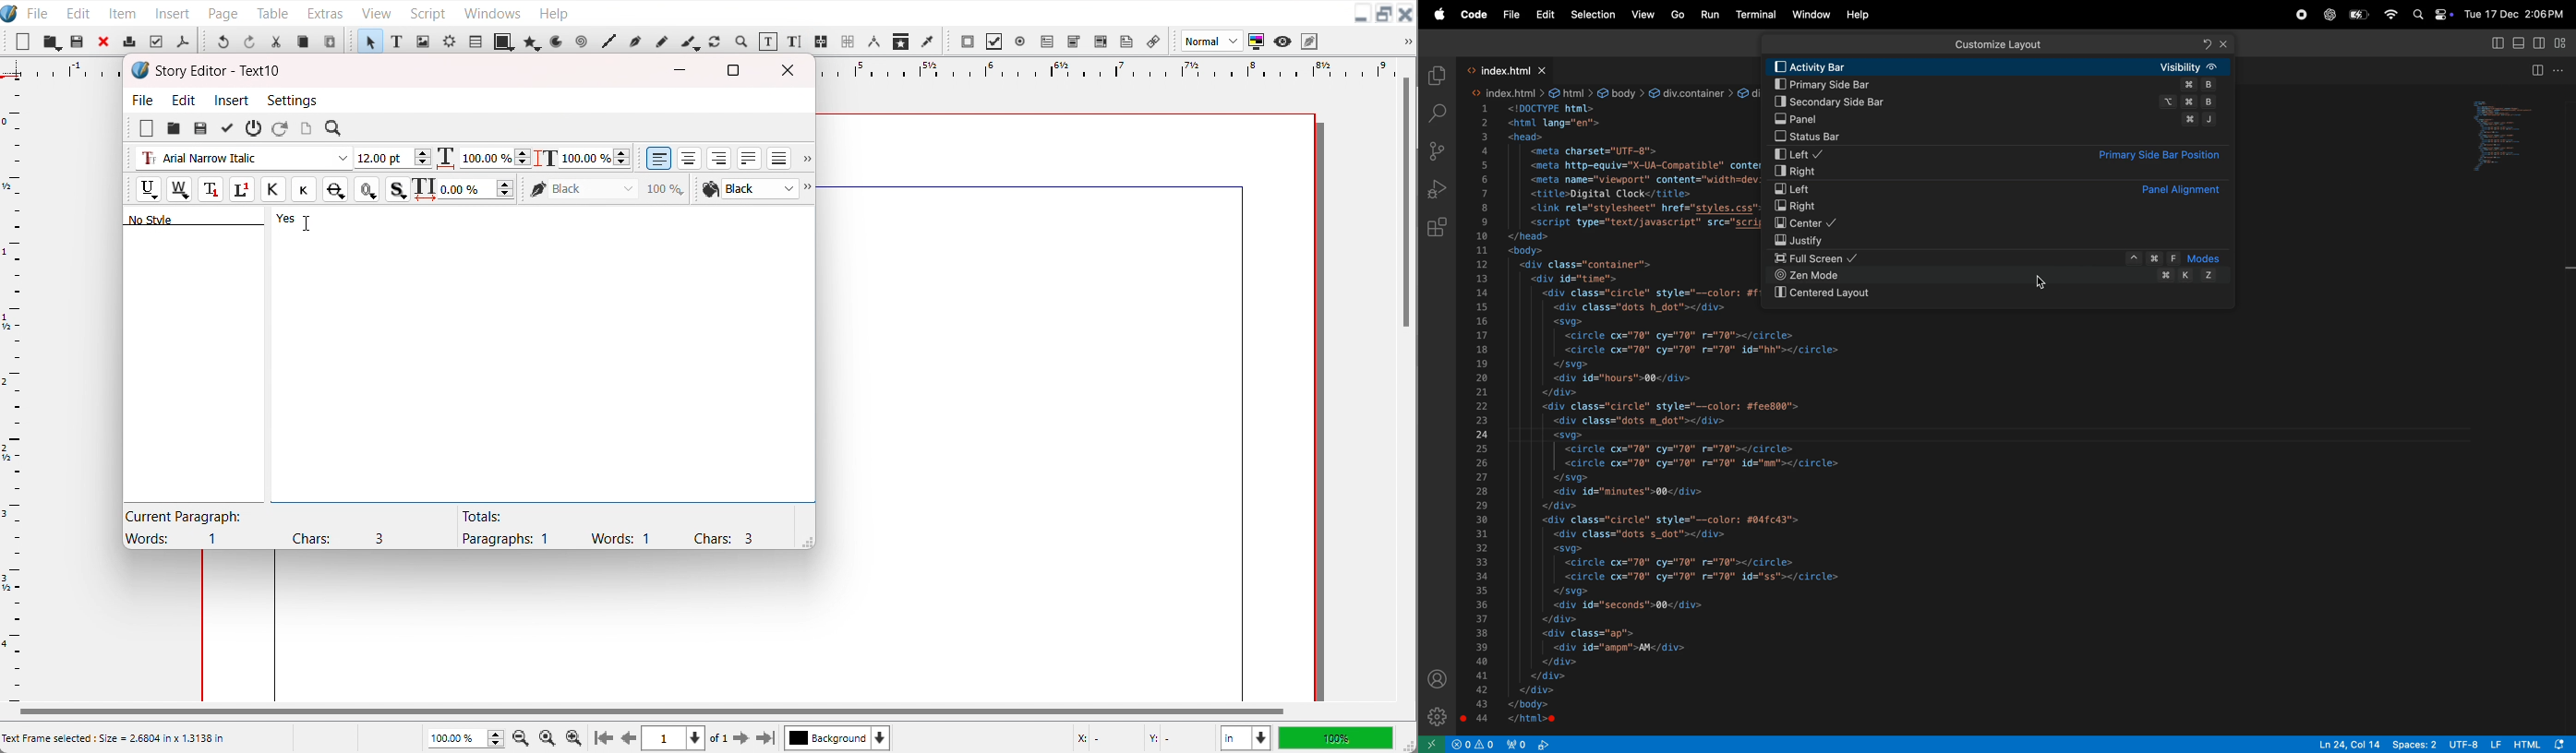  I want to click on Options, so click(2561, 68).